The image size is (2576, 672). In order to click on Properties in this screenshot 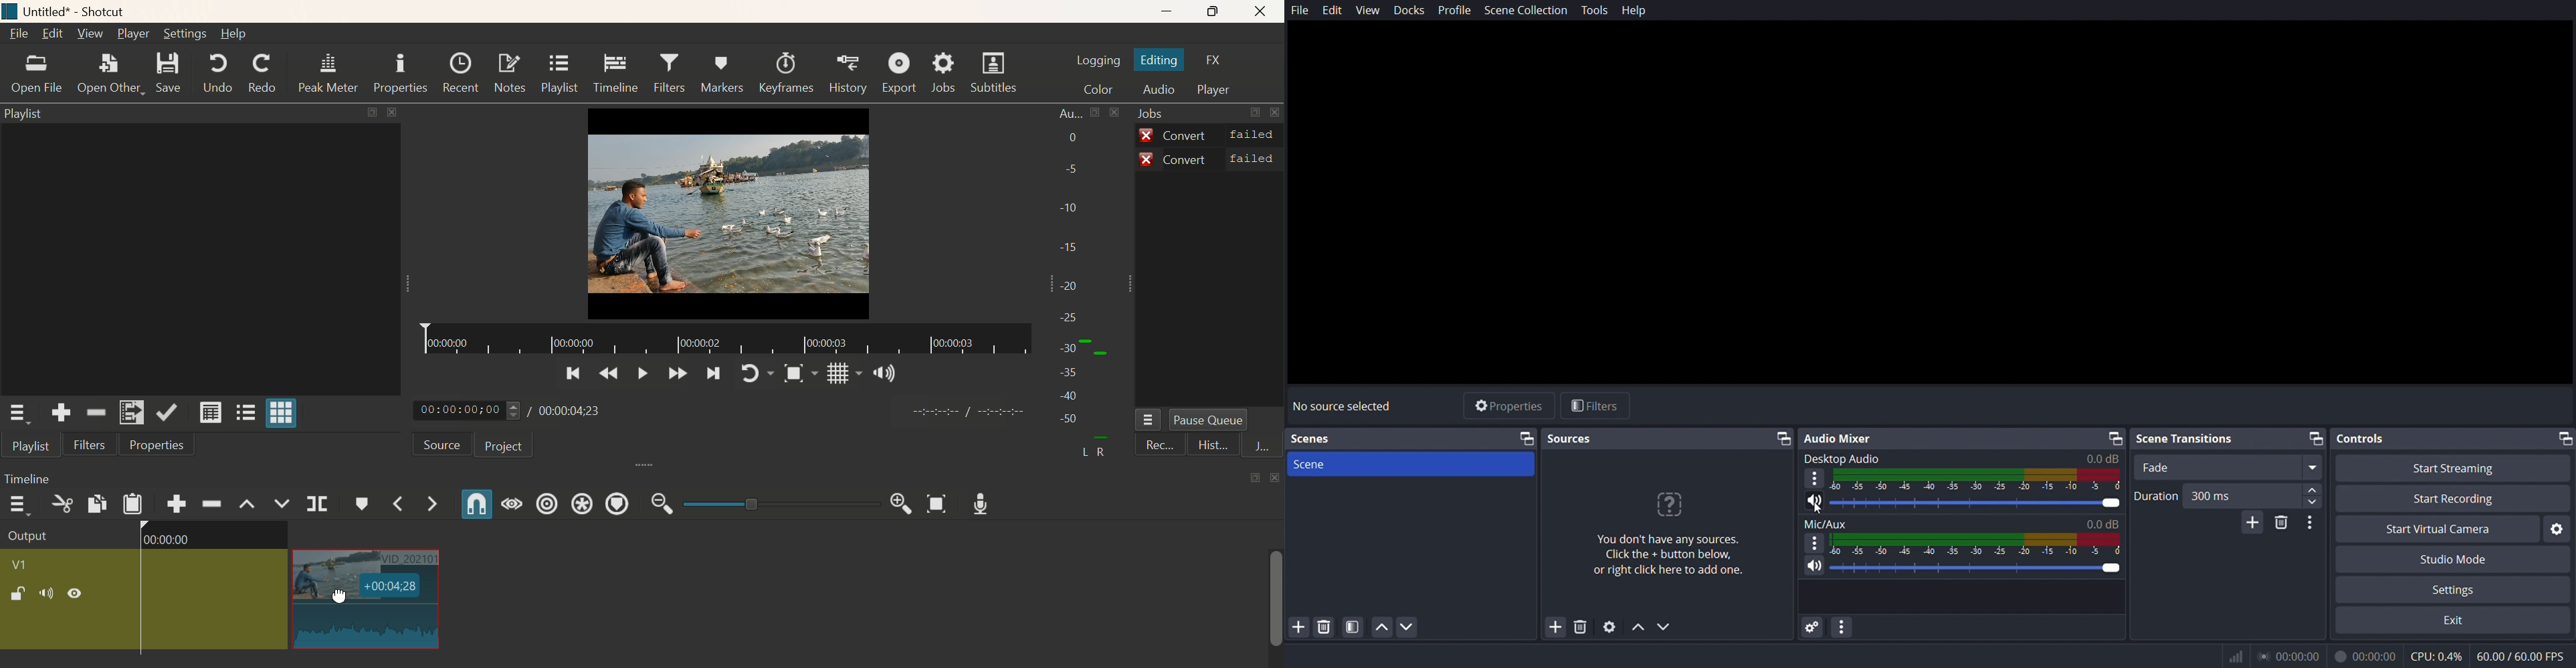, I will do `click(399, 74)`.